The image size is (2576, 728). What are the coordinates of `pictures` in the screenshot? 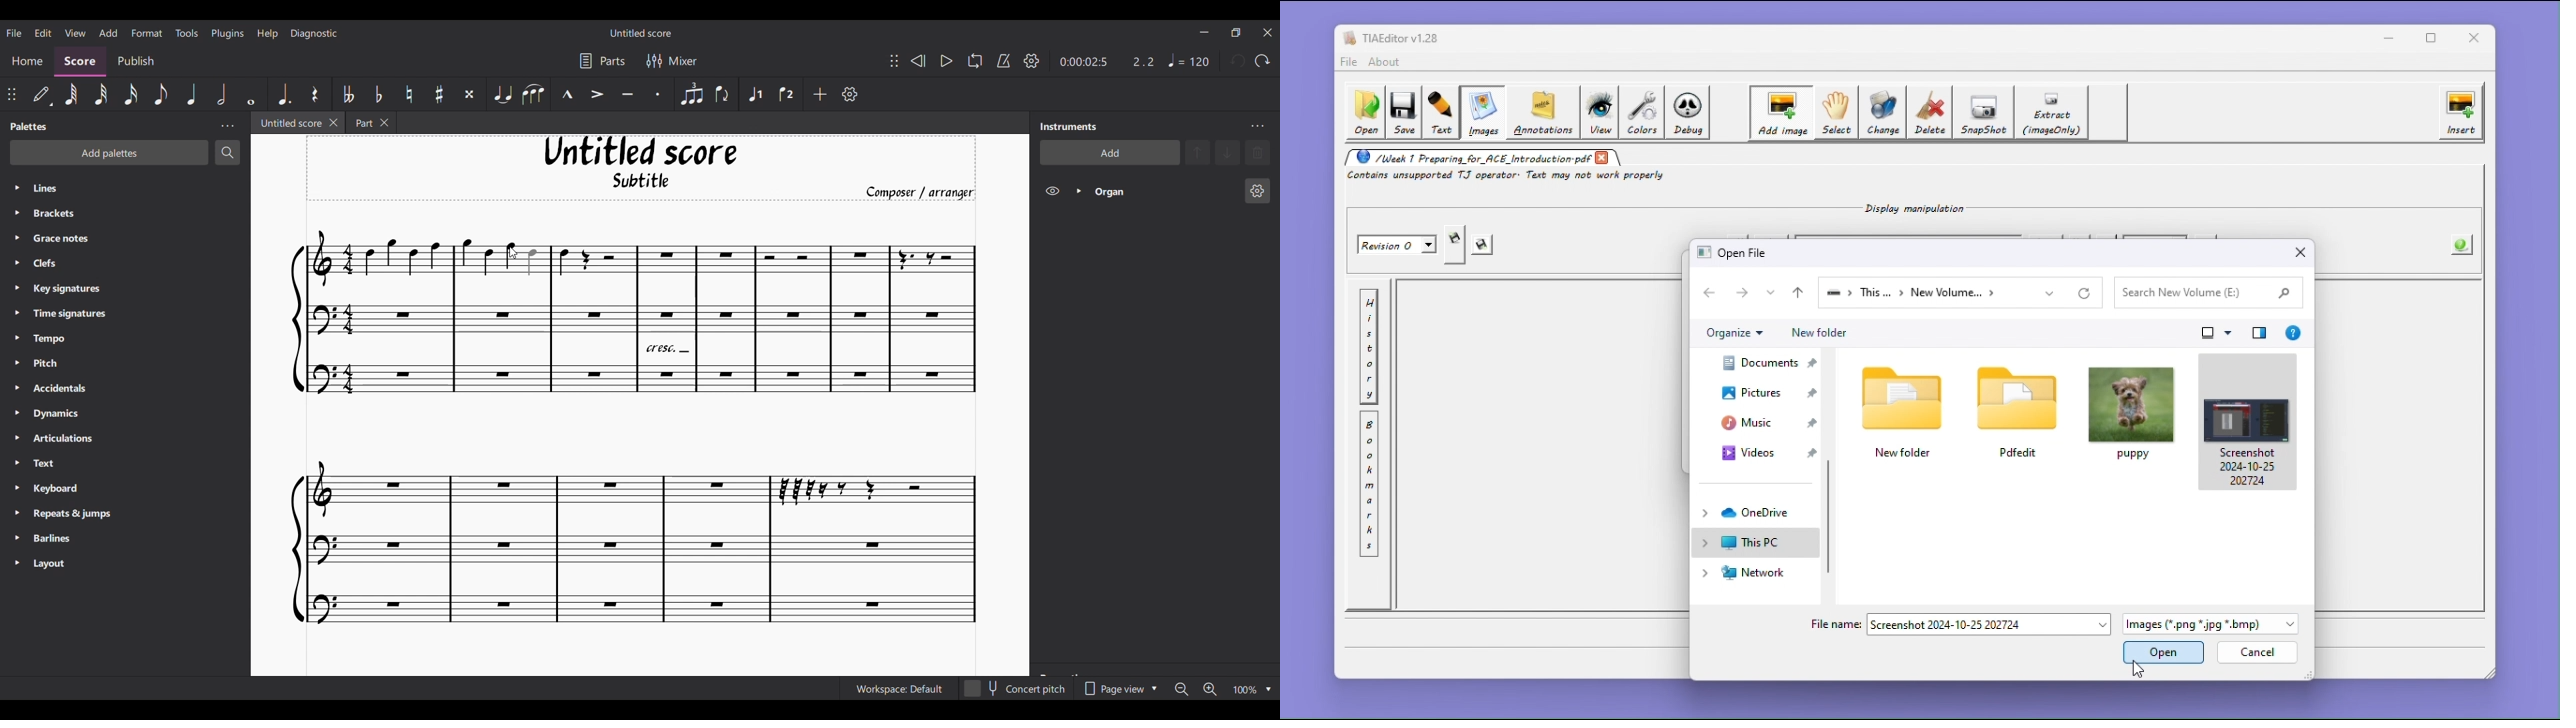 It's located at (1760, 392).